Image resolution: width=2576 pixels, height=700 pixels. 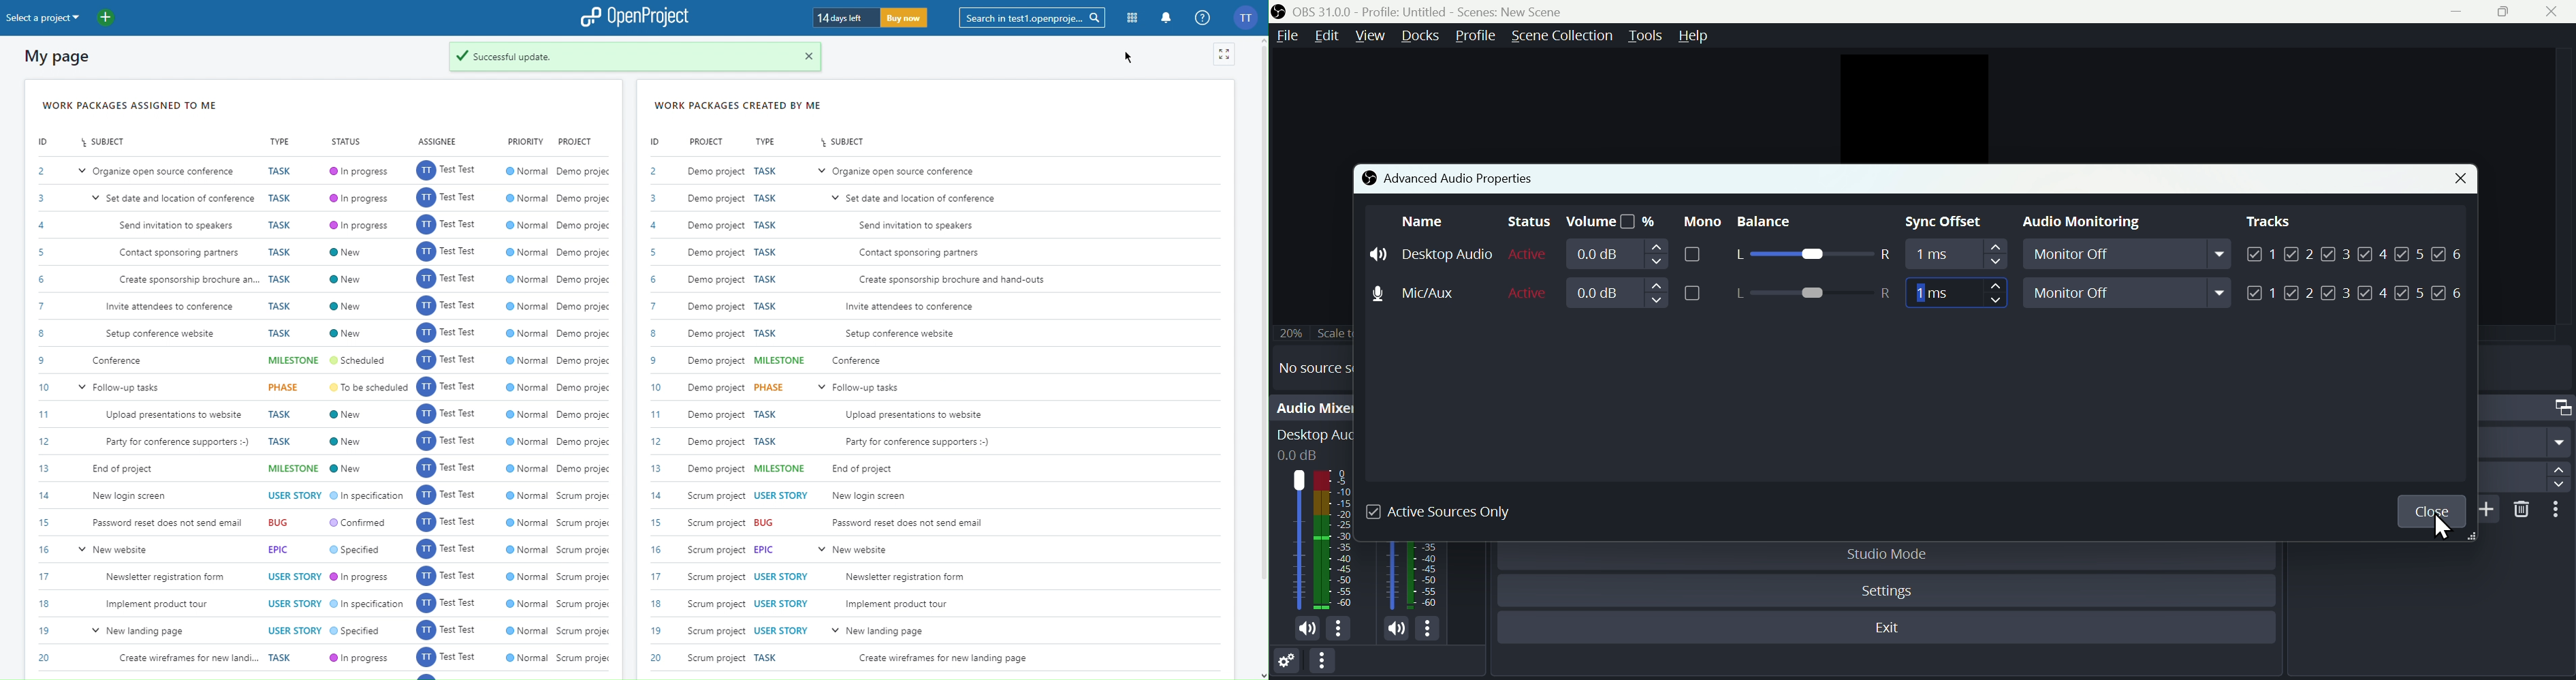 I want to click on Demo project, so click(x=584, y=318).